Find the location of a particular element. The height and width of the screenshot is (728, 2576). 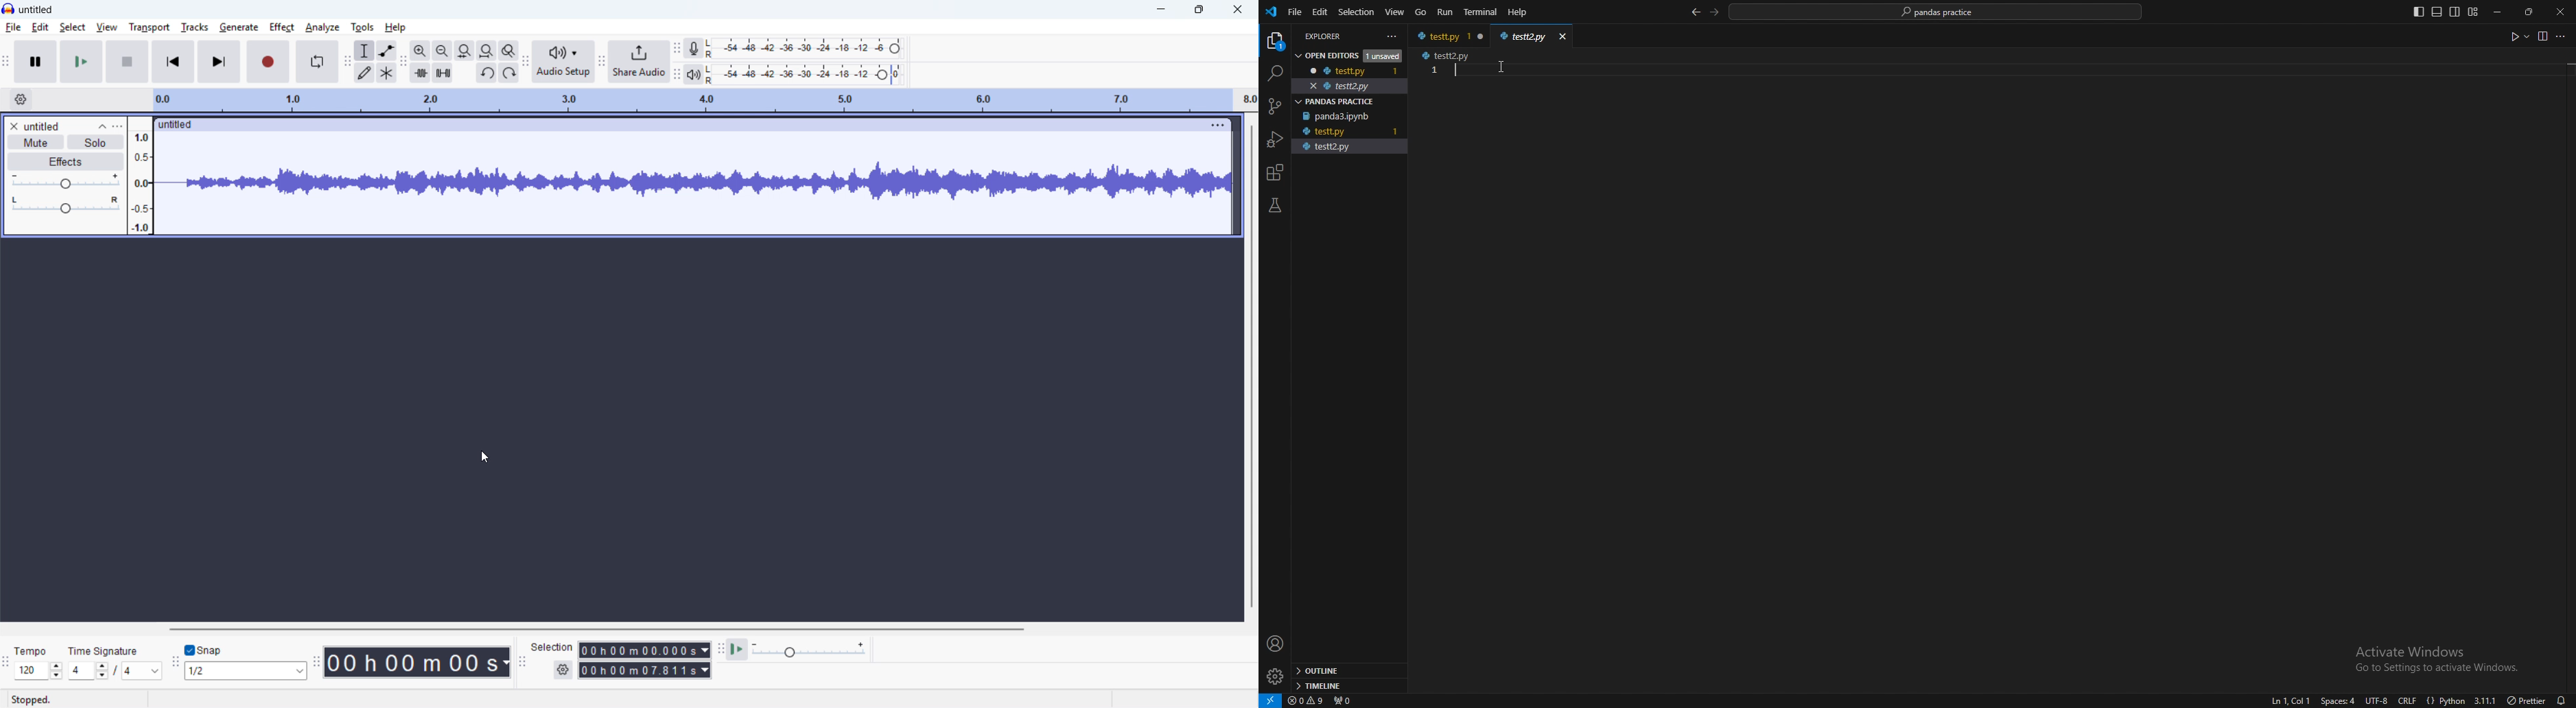

selection is located at coordinates (552, 646).